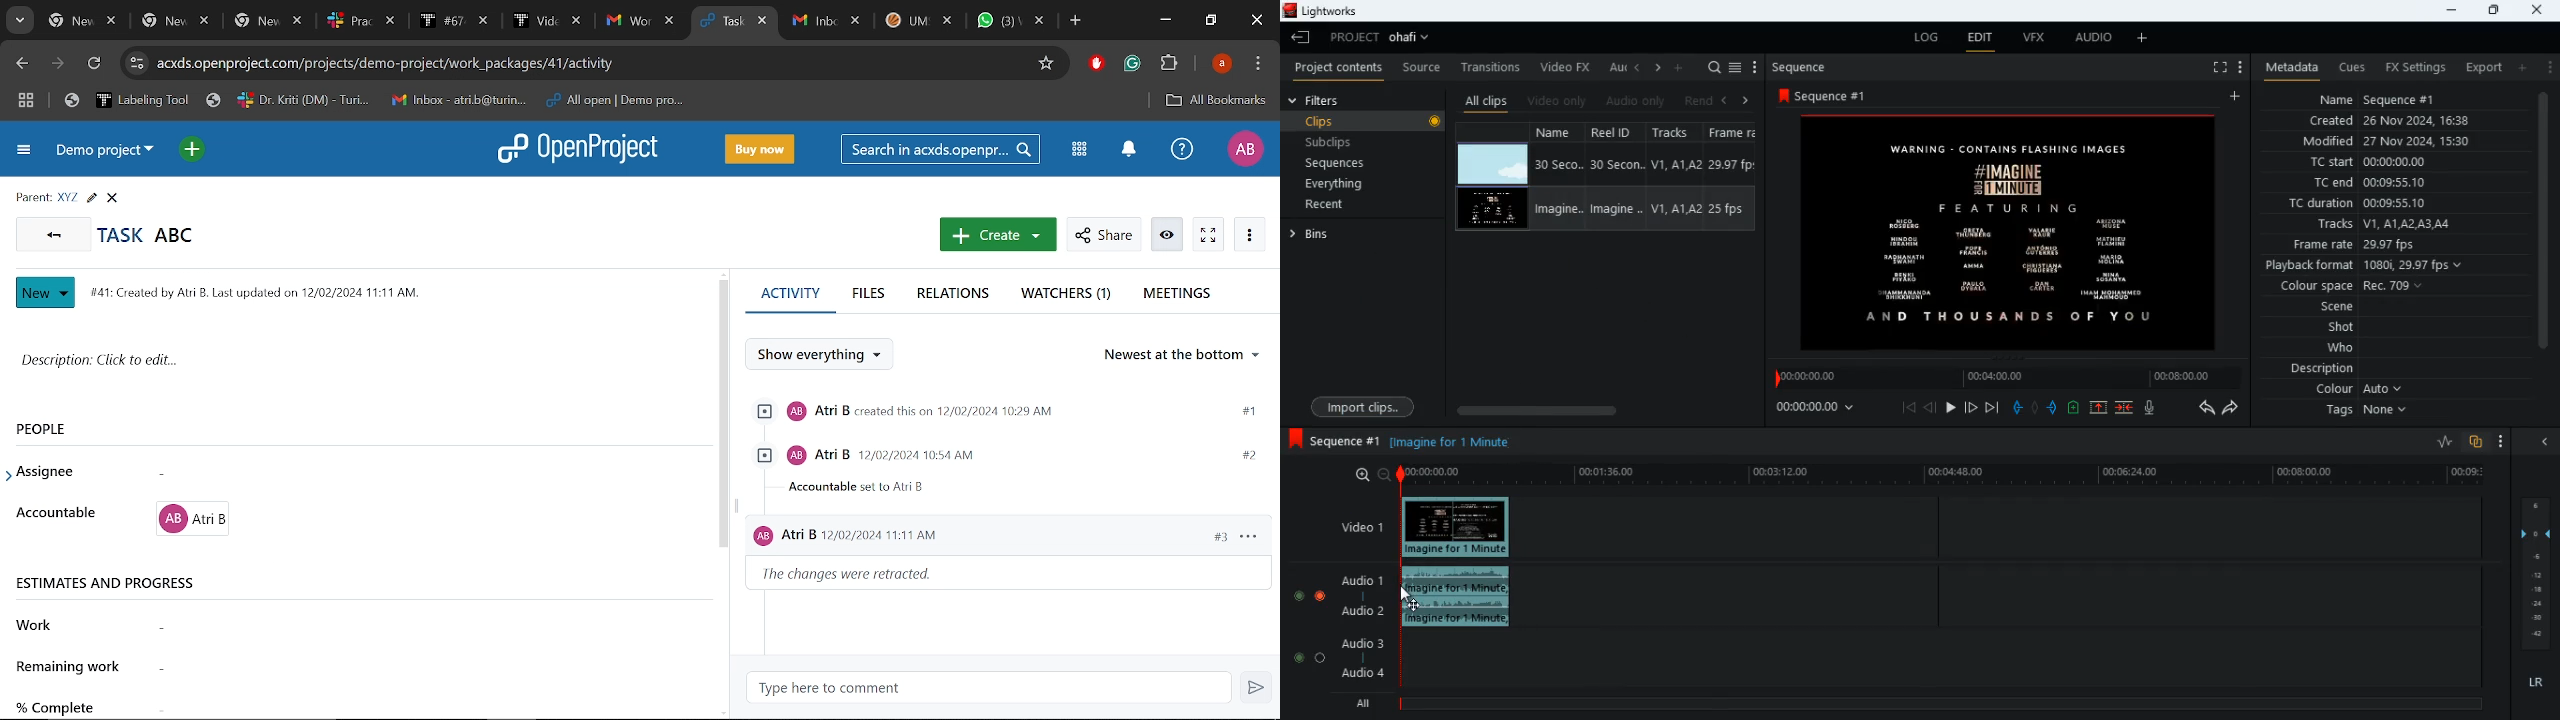 The height and width of the screenshot is (728, 2576). What do you see at coordinates (828, 355) in the screenshot?
I see `Show everything` at bounding box center [828, 355].